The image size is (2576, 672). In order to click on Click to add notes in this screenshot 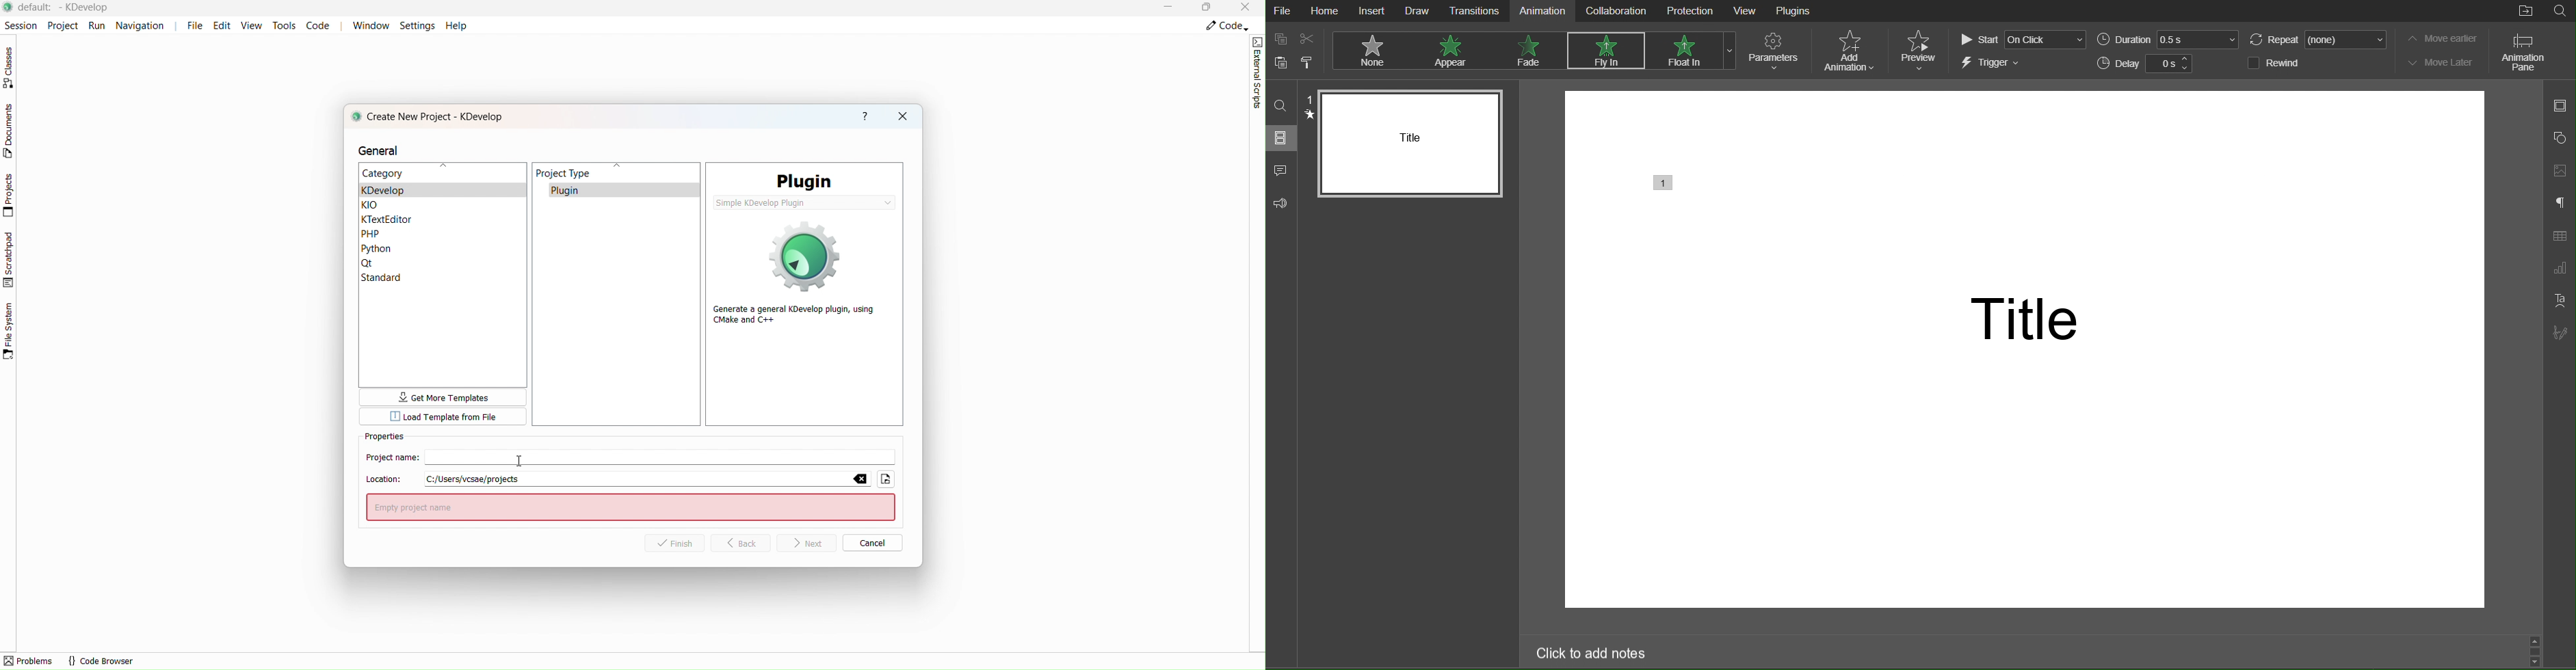, I will do `click(1594, 654)`.